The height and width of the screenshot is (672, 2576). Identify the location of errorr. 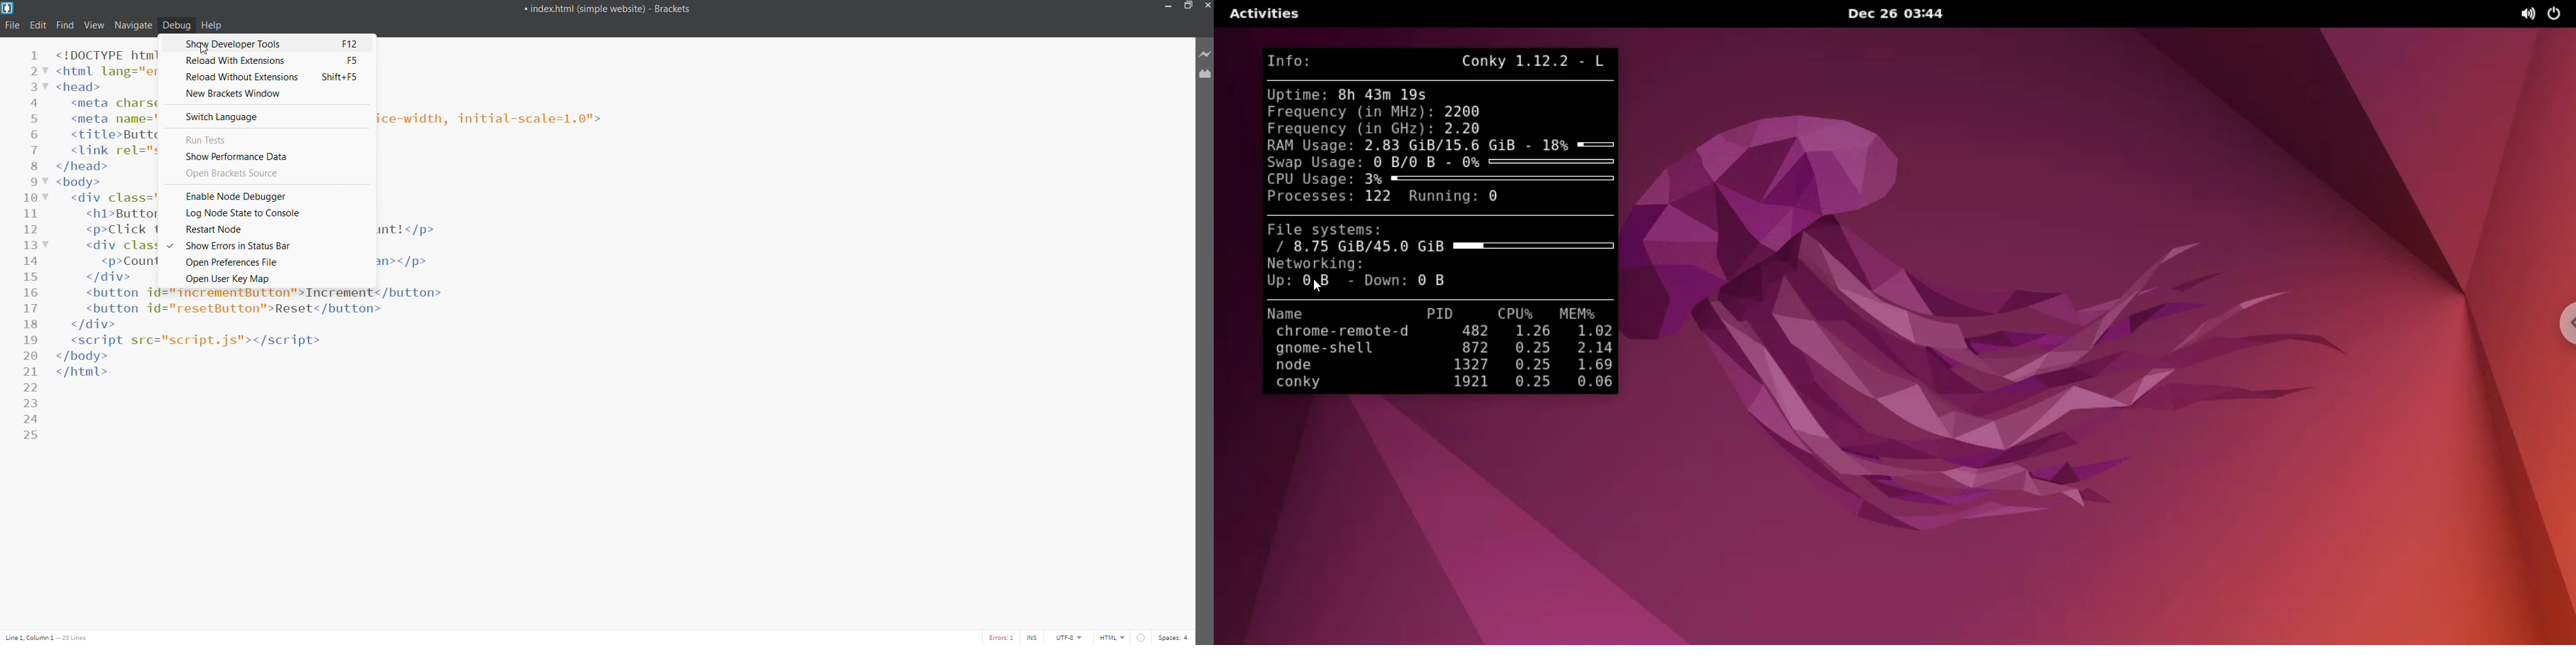
(1144, 637).